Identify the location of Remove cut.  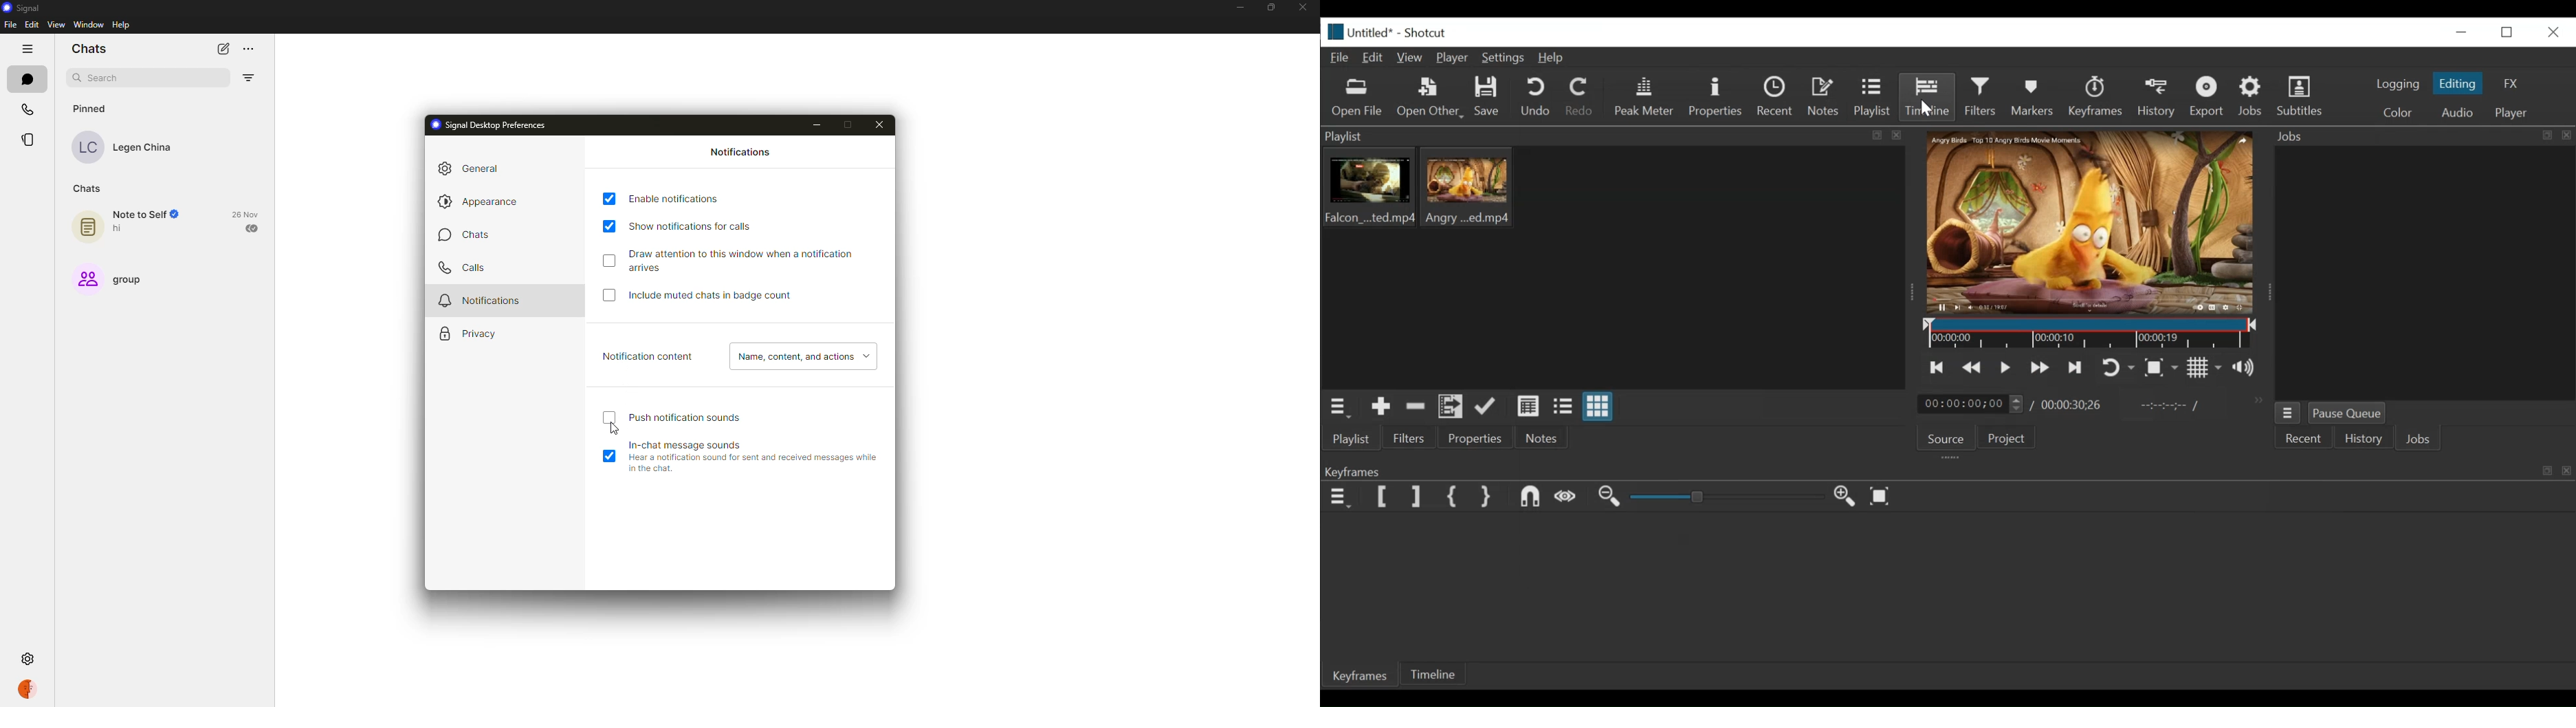
(1416, 408).